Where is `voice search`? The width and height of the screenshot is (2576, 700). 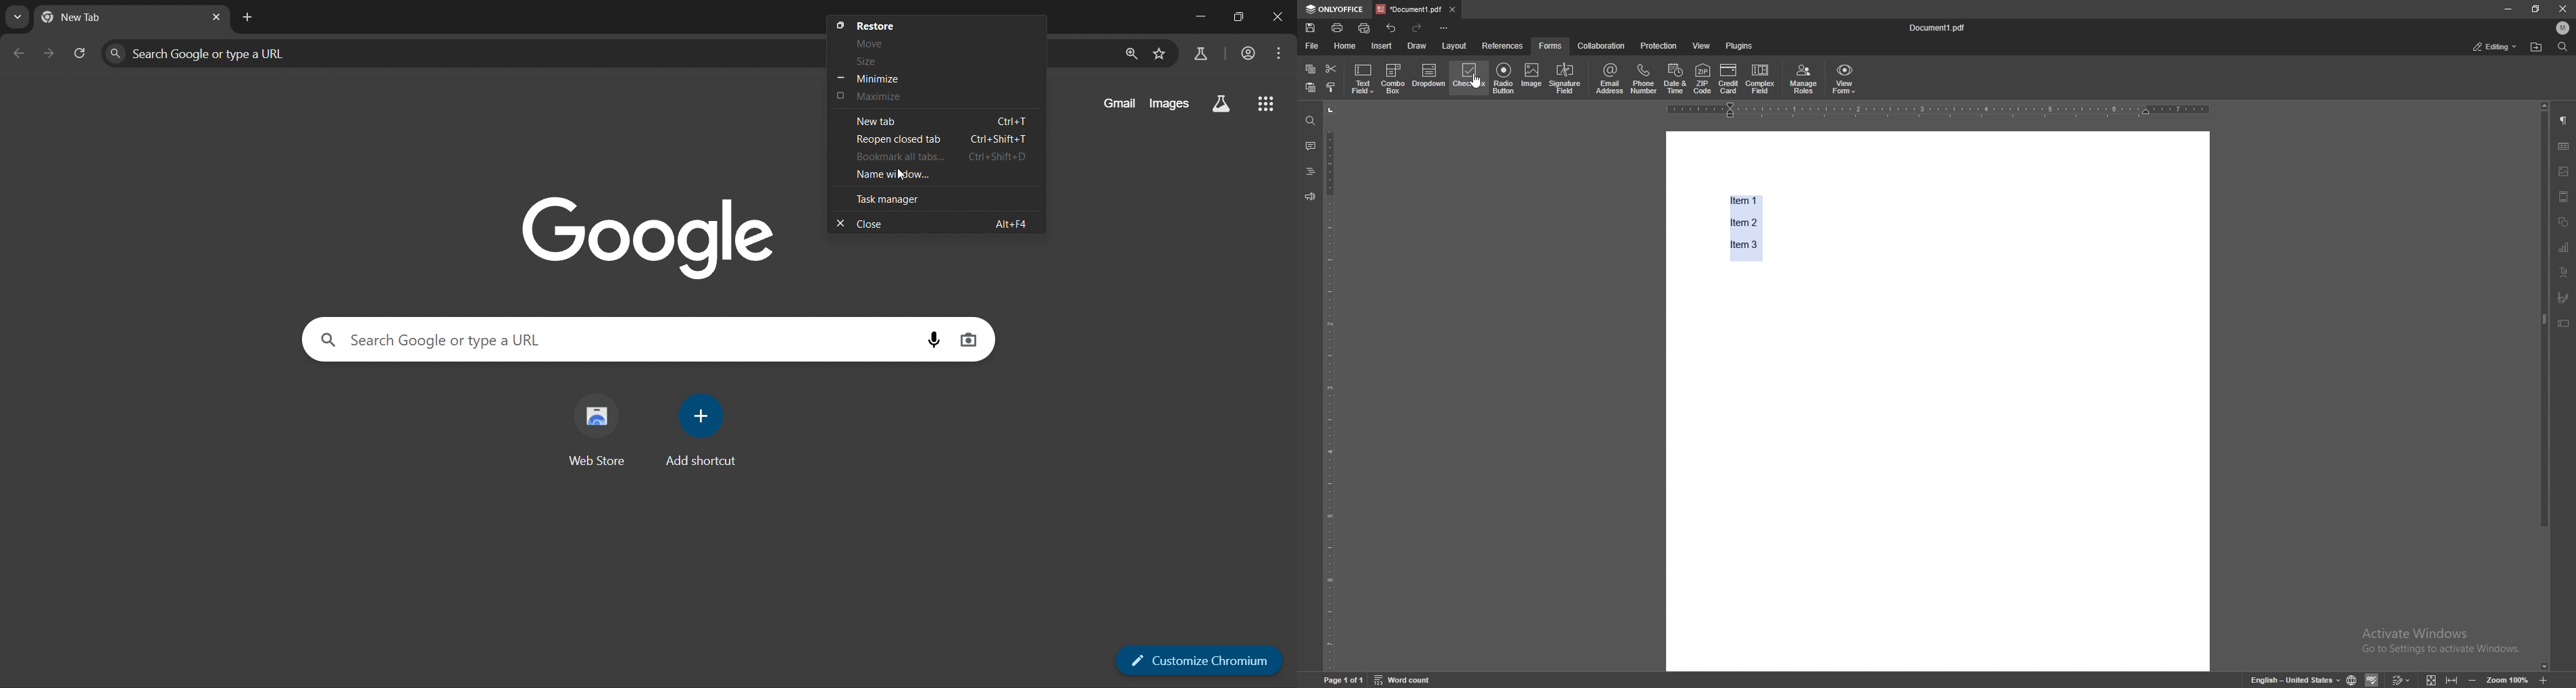 voice search is located at coordinates (932, 338).